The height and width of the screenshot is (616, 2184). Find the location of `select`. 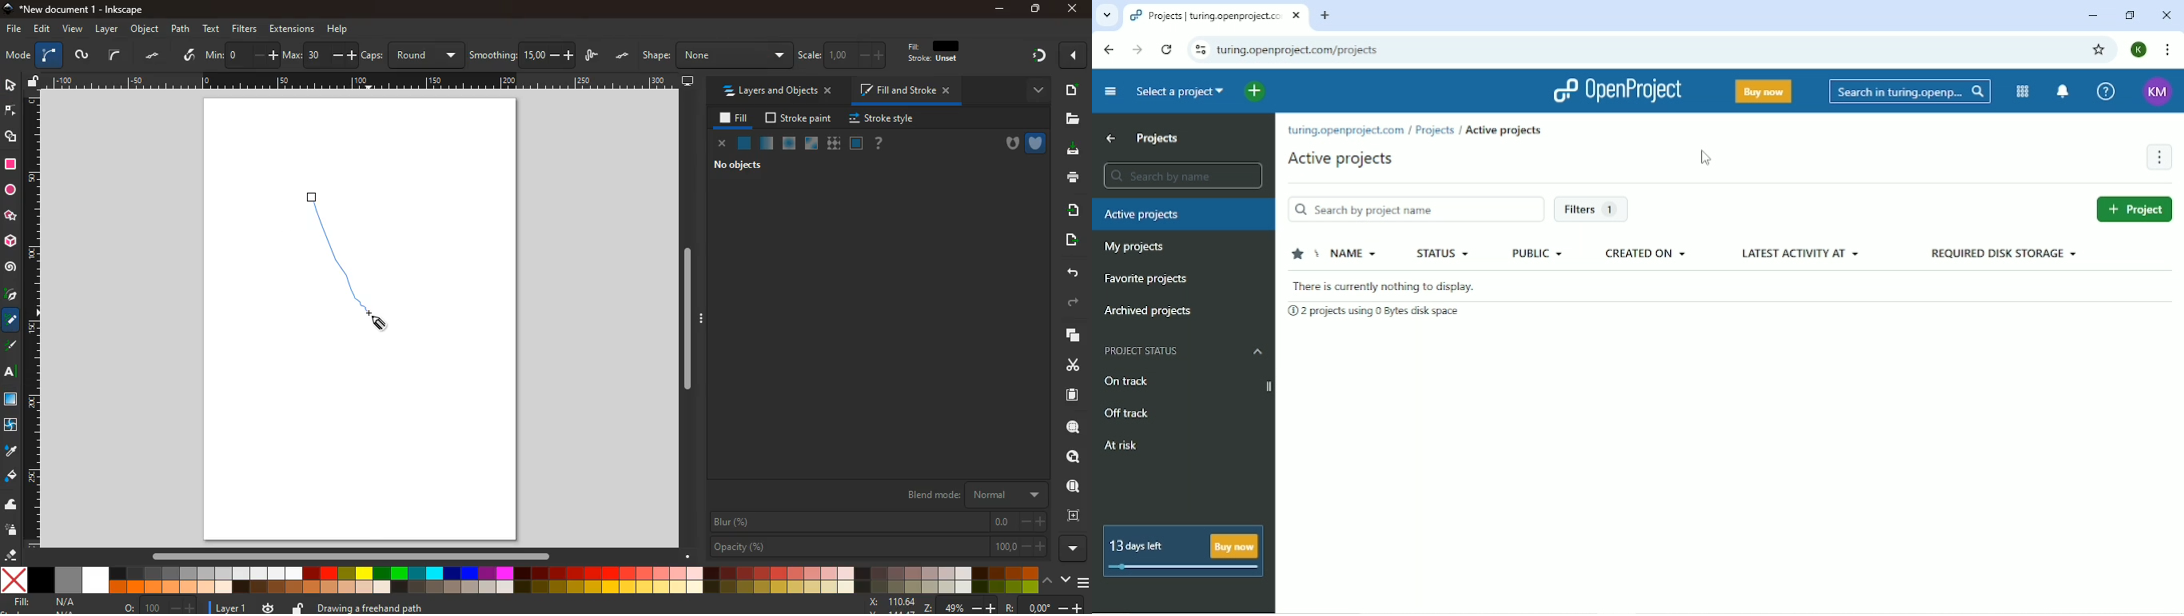

select is located at coordinates (10, 84).